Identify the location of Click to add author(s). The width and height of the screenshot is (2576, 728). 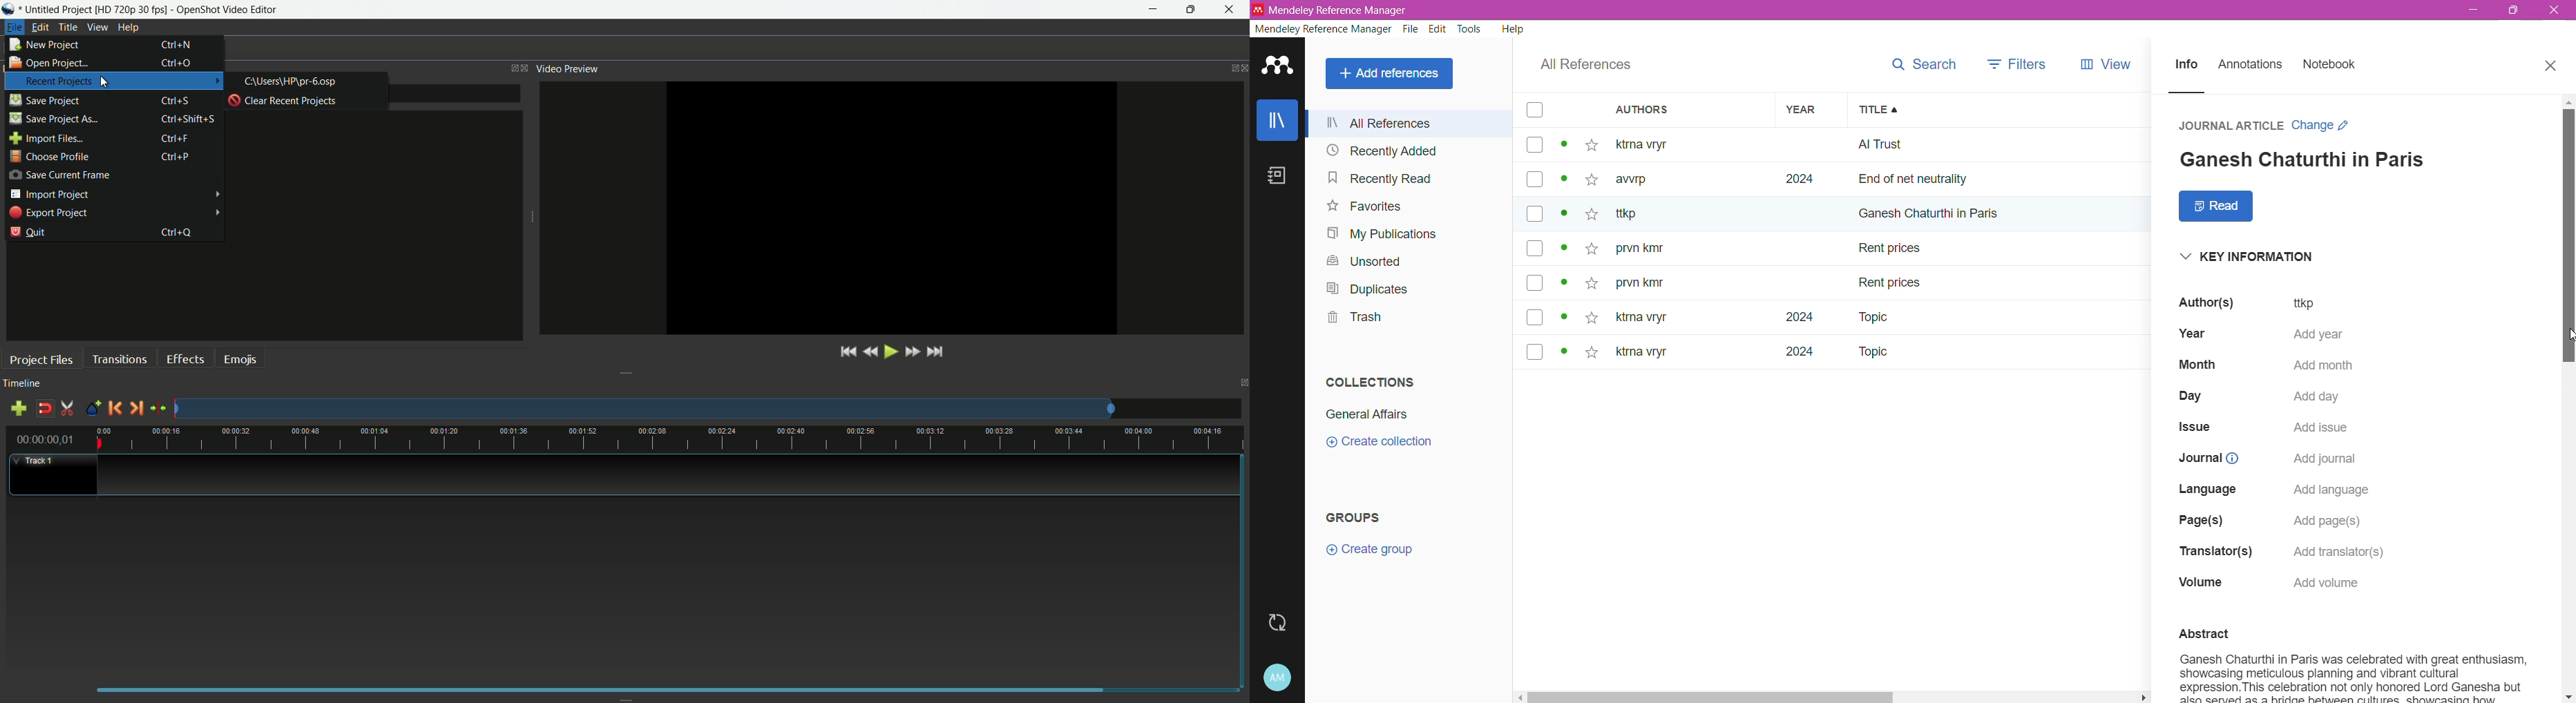
(2322, 302).